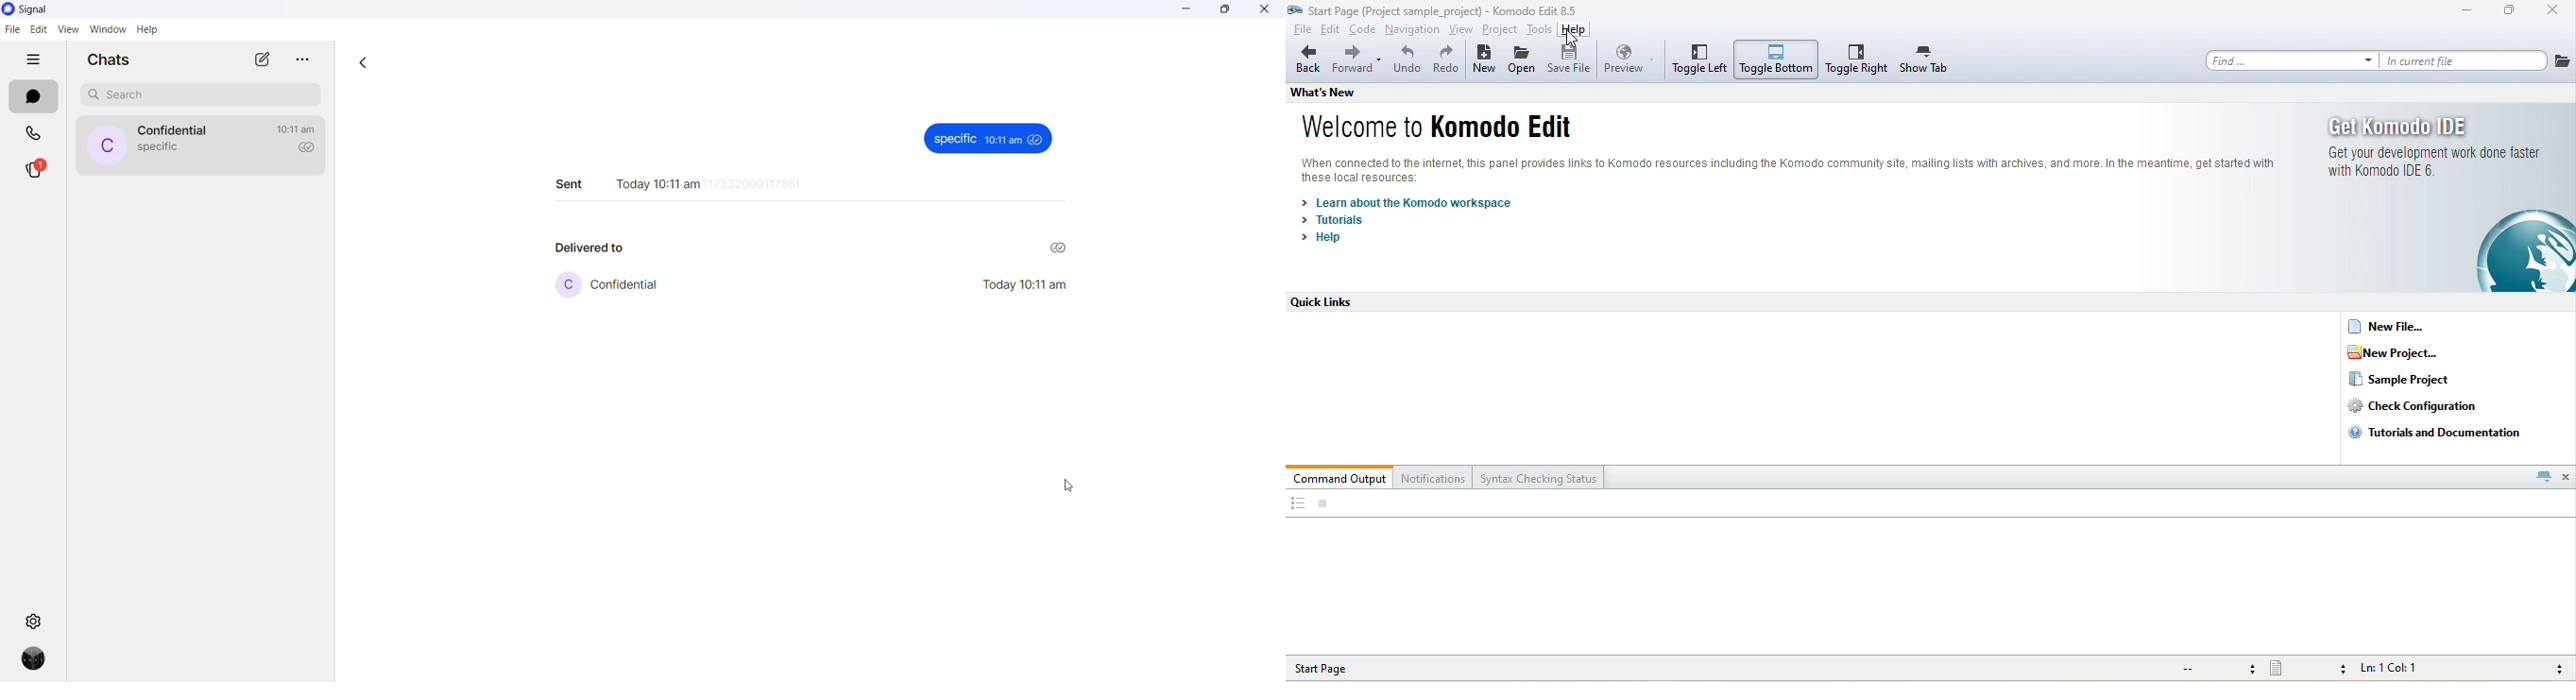 This screenshot has height=700, width=2576. I want to click on cursor, so click(1072, 486).